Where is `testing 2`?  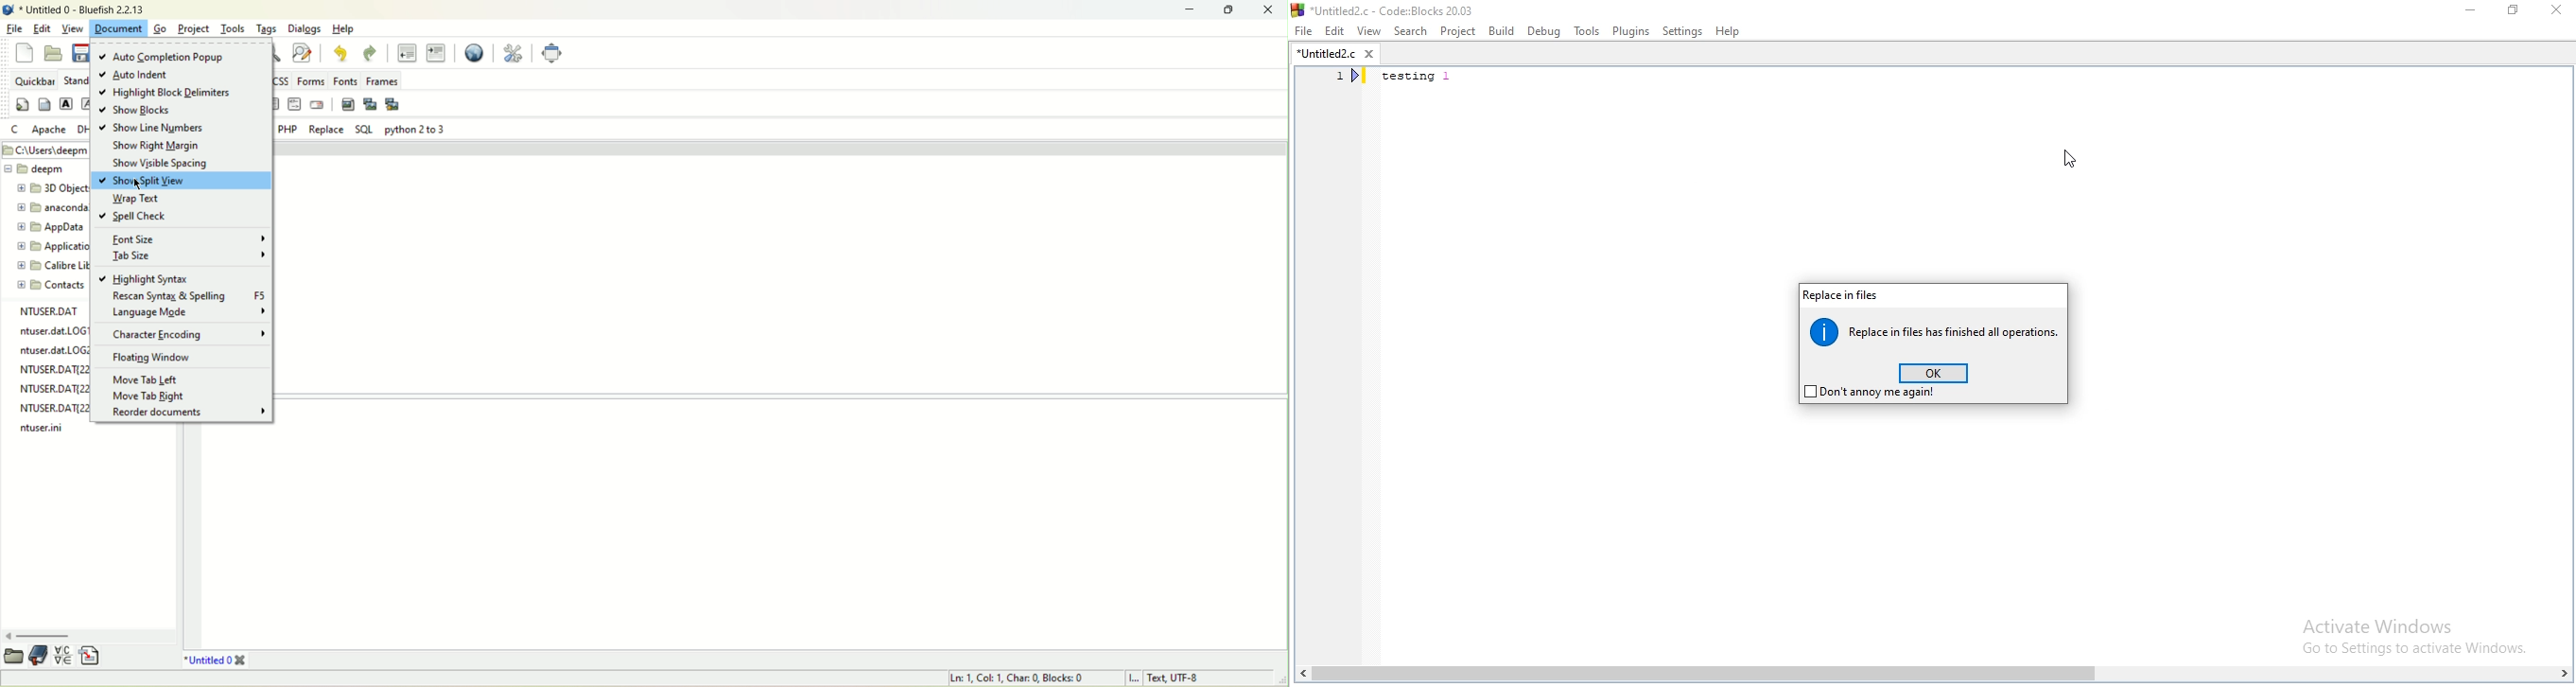 testing 2 is located at coordinates (1420, 79).